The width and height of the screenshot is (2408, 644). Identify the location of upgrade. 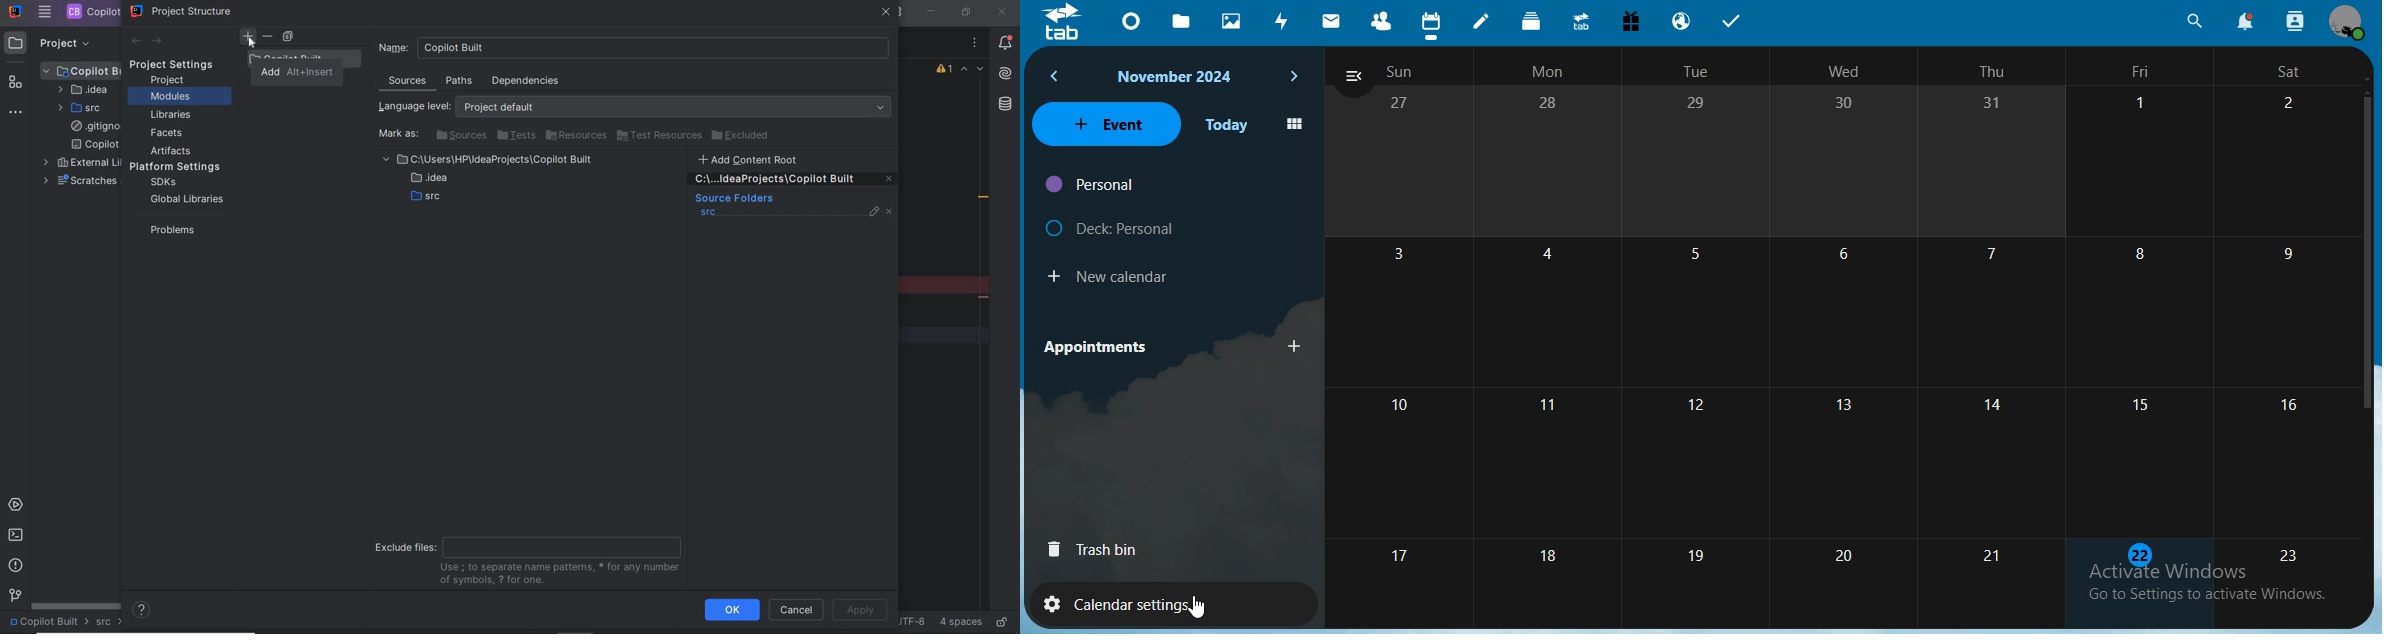
(1583, 22).